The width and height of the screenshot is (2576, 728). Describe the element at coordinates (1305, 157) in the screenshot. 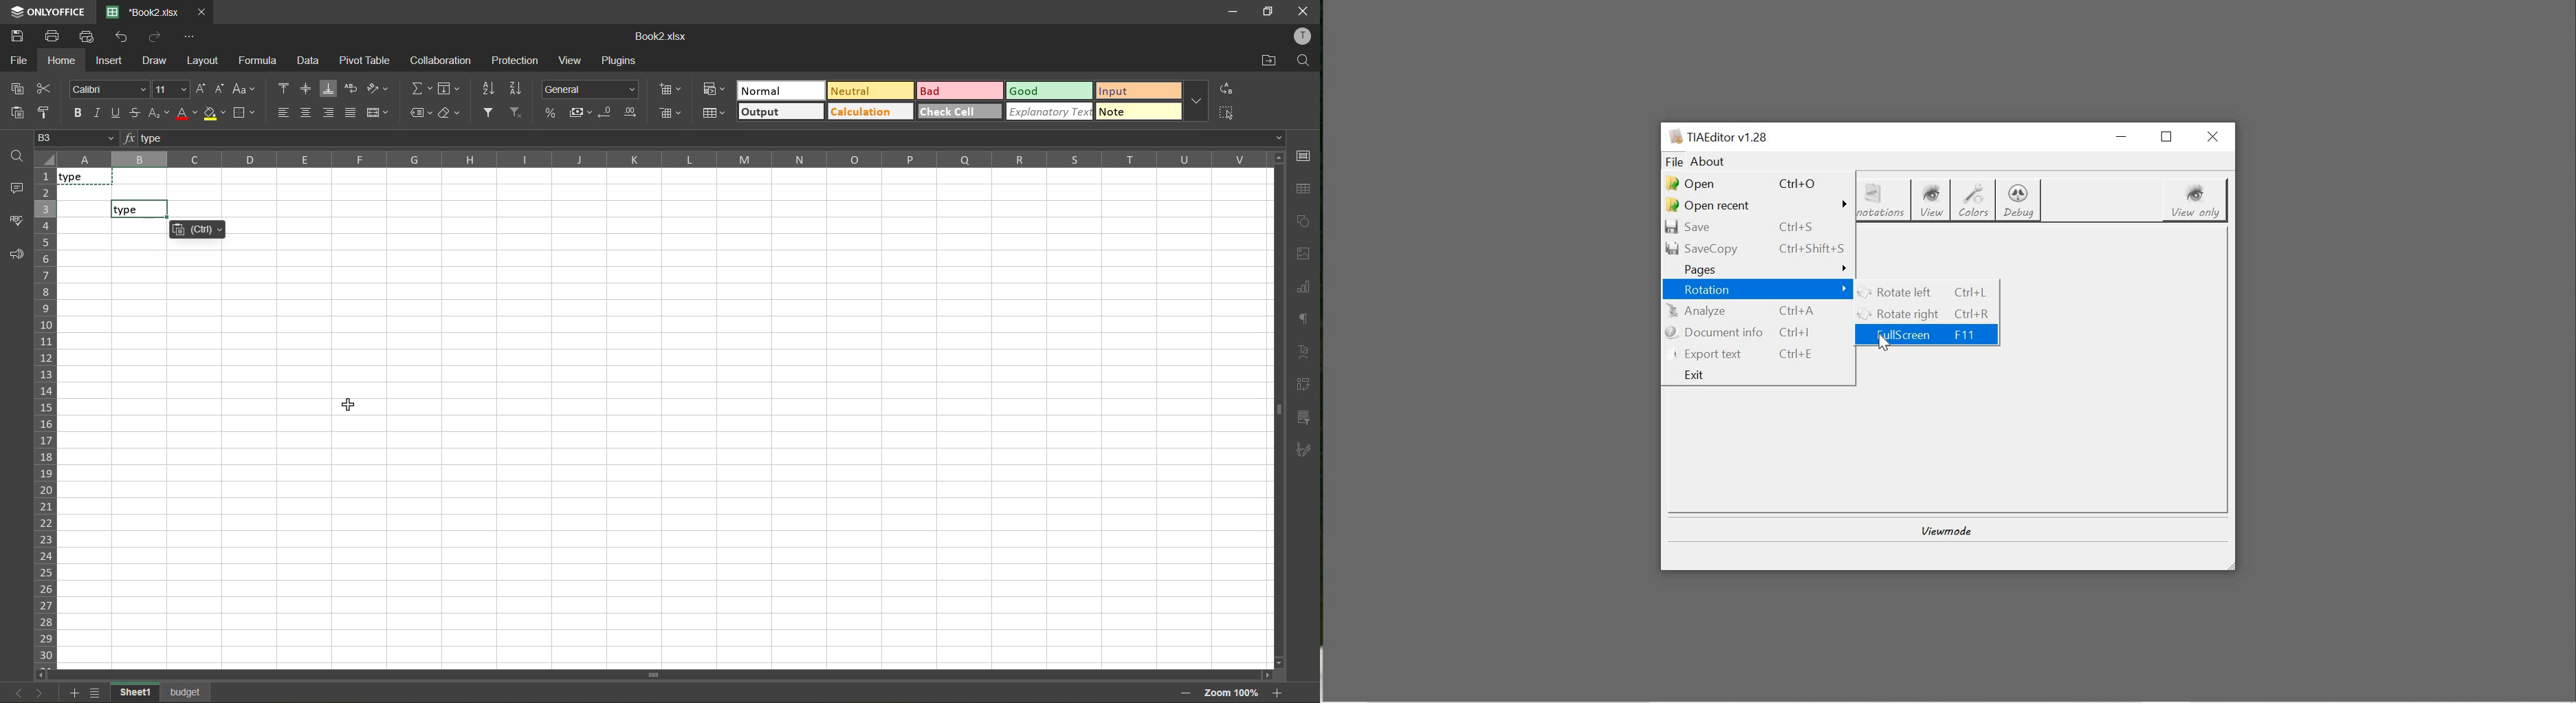

I see `call settings` at that location.